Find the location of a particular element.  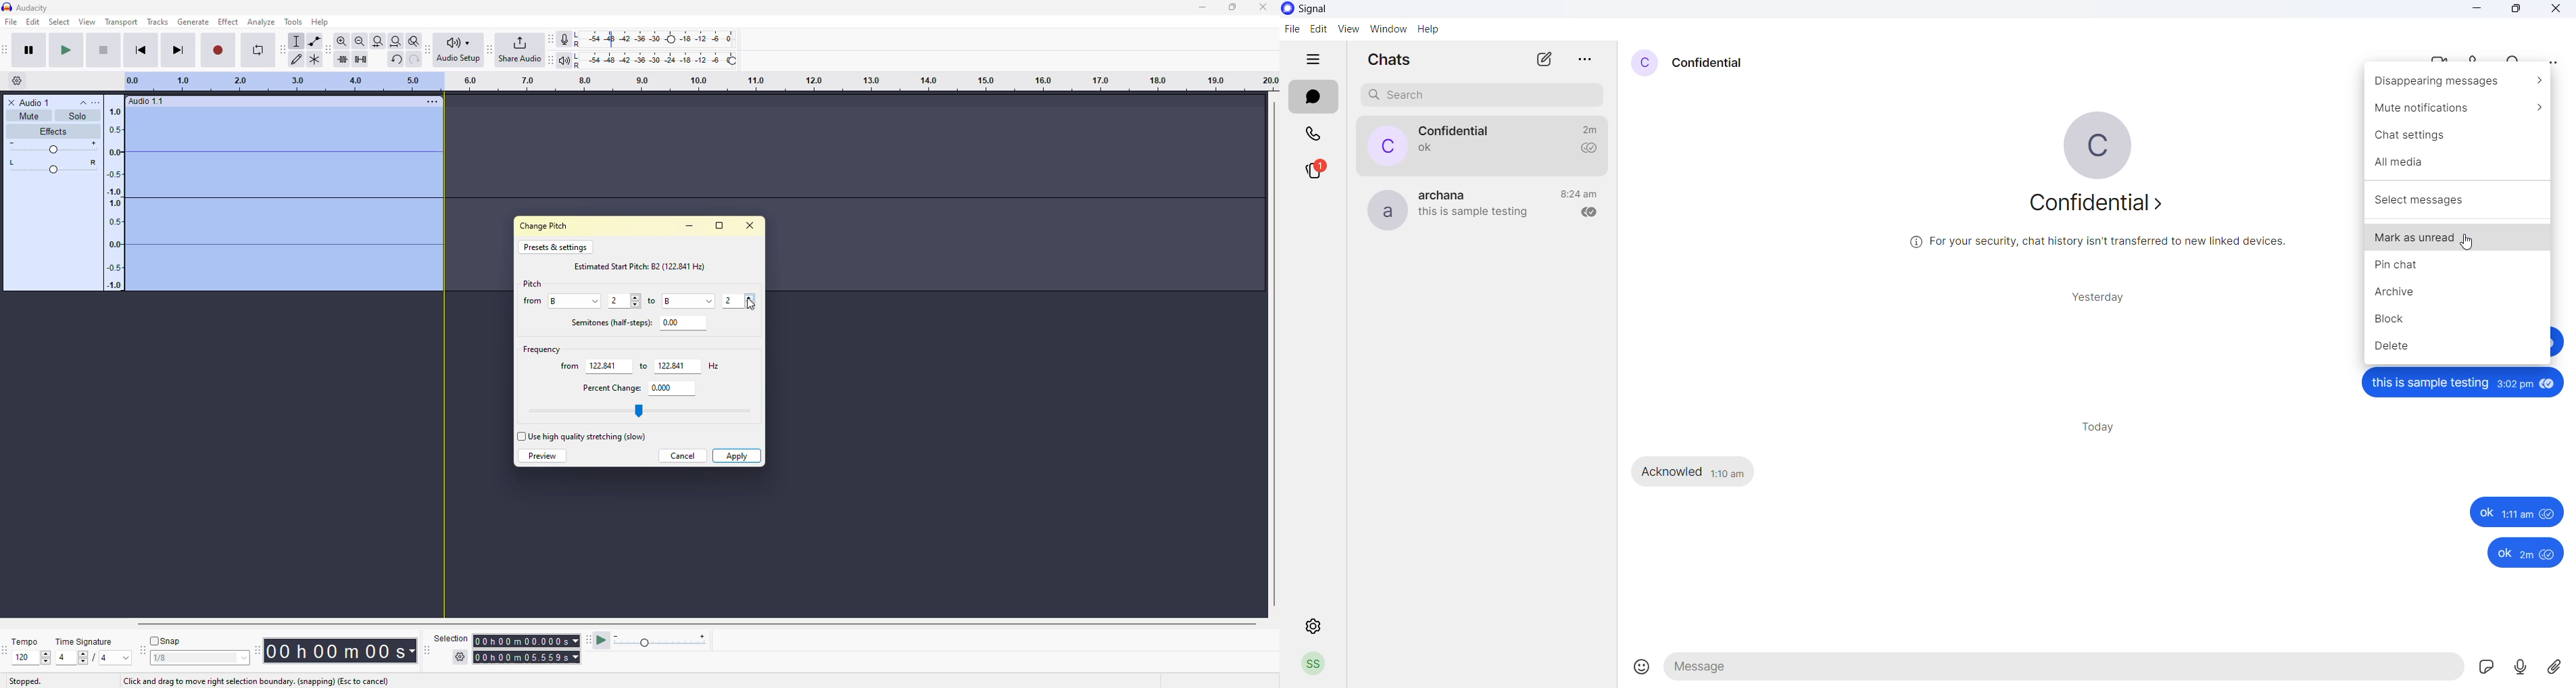

selection tool is located at coordinates (297, 41).